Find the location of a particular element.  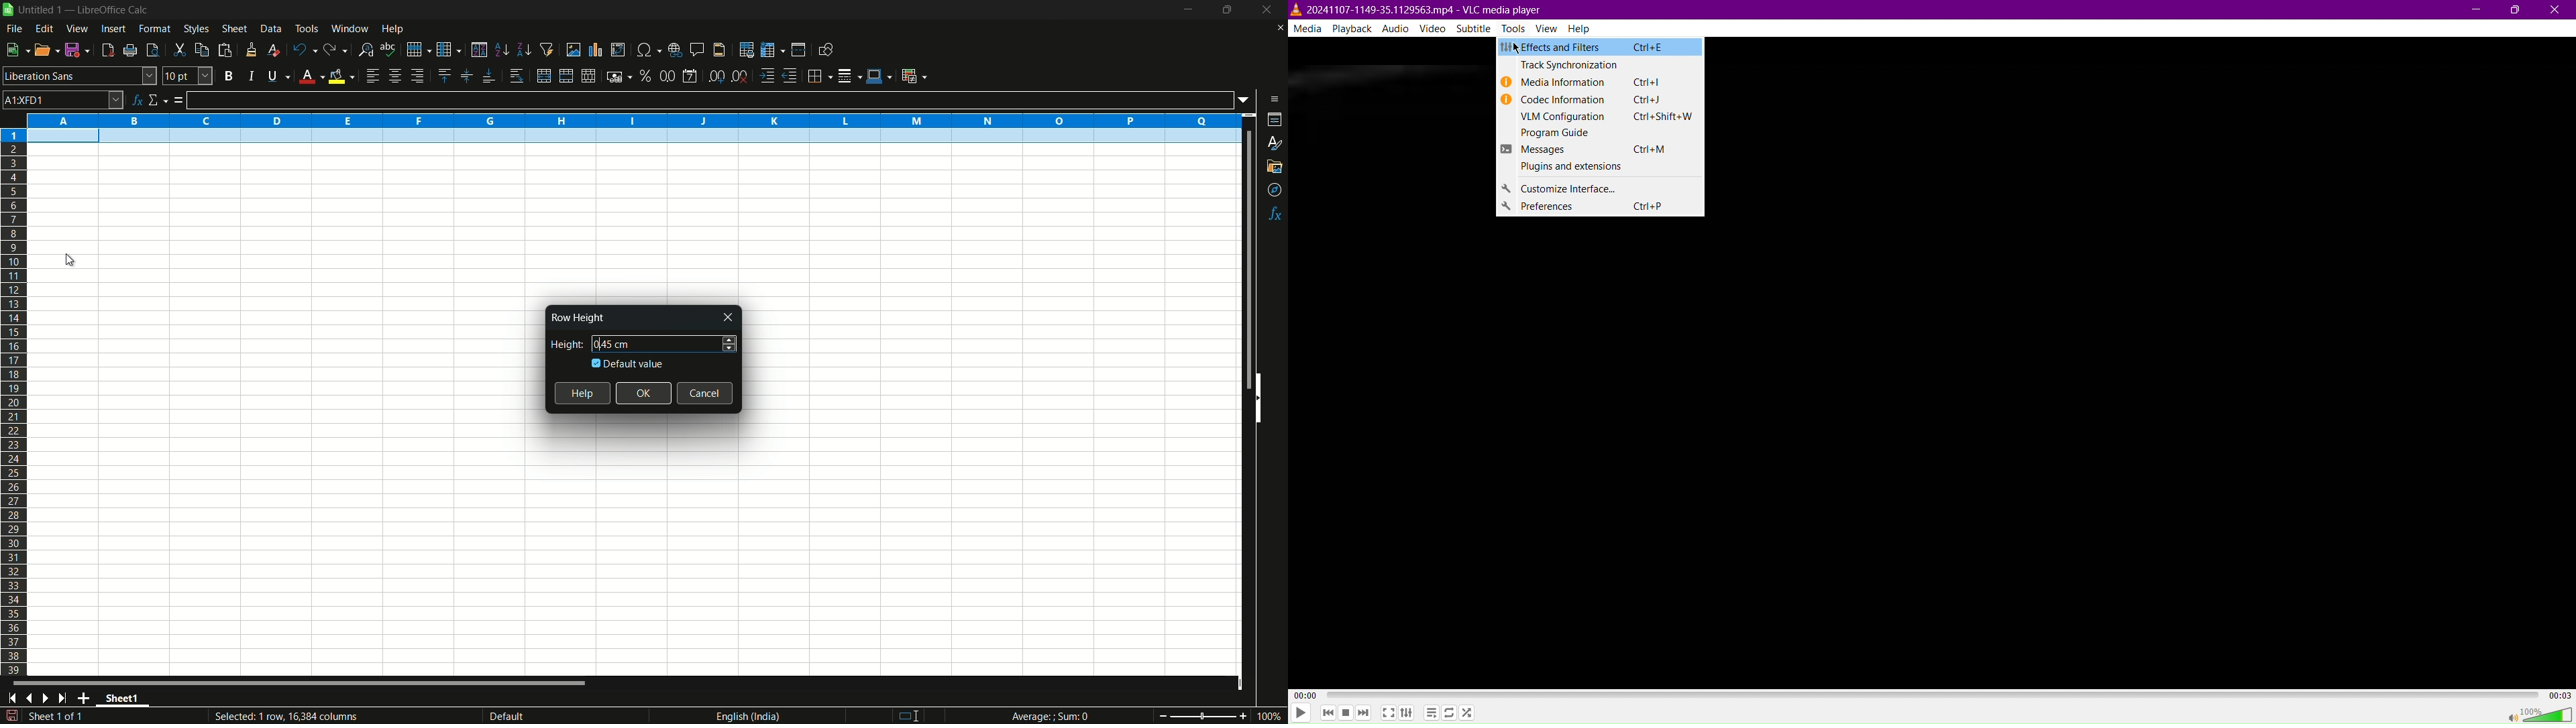

Program Guide is located at coordinates (1601, 133).